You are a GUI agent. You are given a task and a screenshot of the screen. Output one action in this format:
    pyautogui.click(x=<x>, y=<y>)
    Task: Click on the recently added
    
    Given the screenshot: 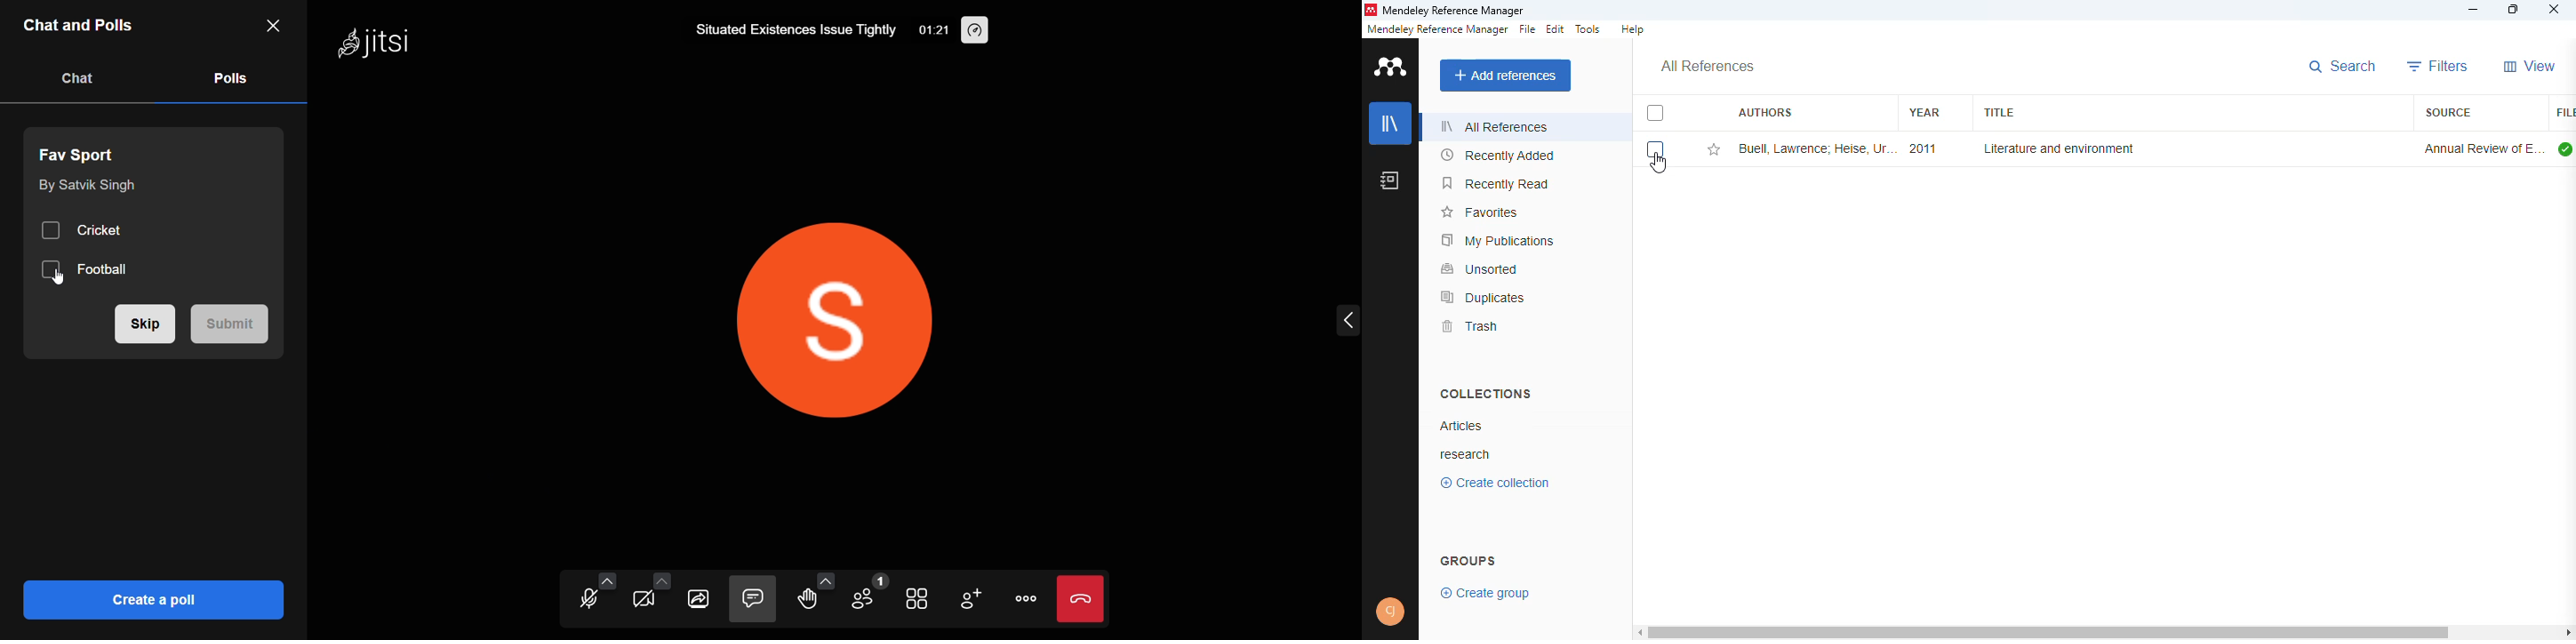 What is the action you would take?
    pyautogui.click(x=1498, y=155)
    